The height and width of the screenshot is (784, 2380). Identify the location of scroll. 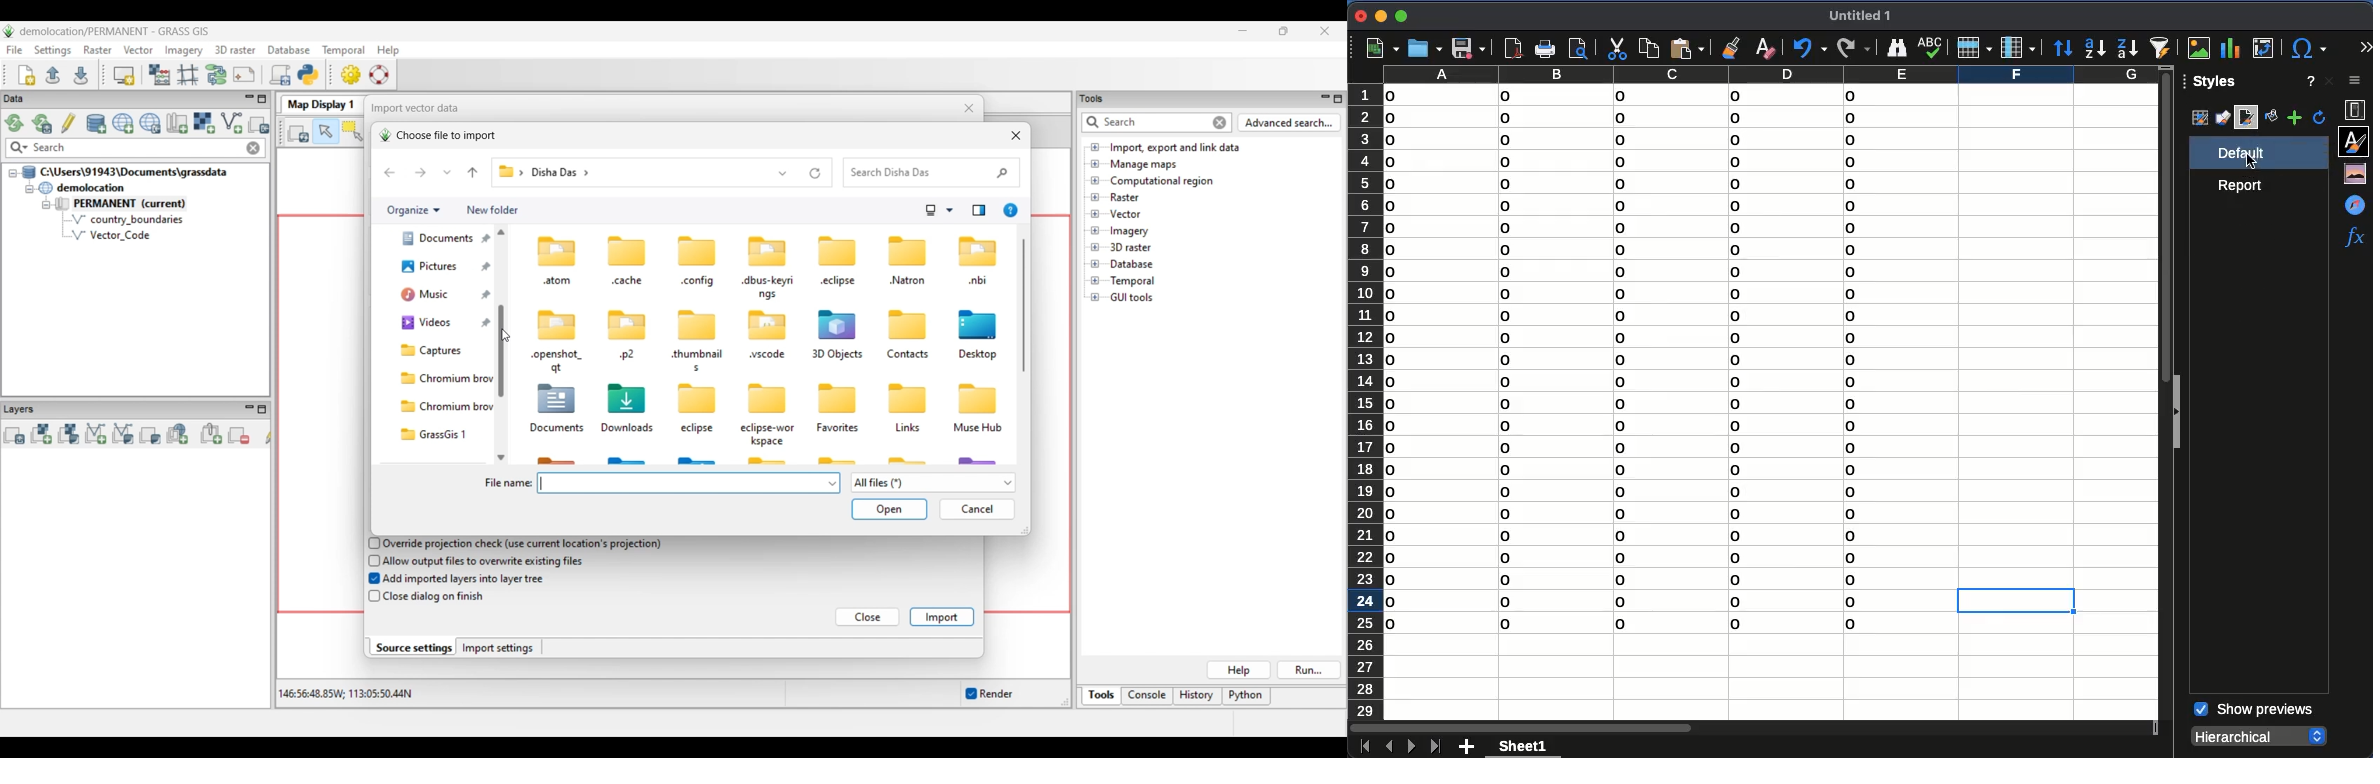
(2367, 488).